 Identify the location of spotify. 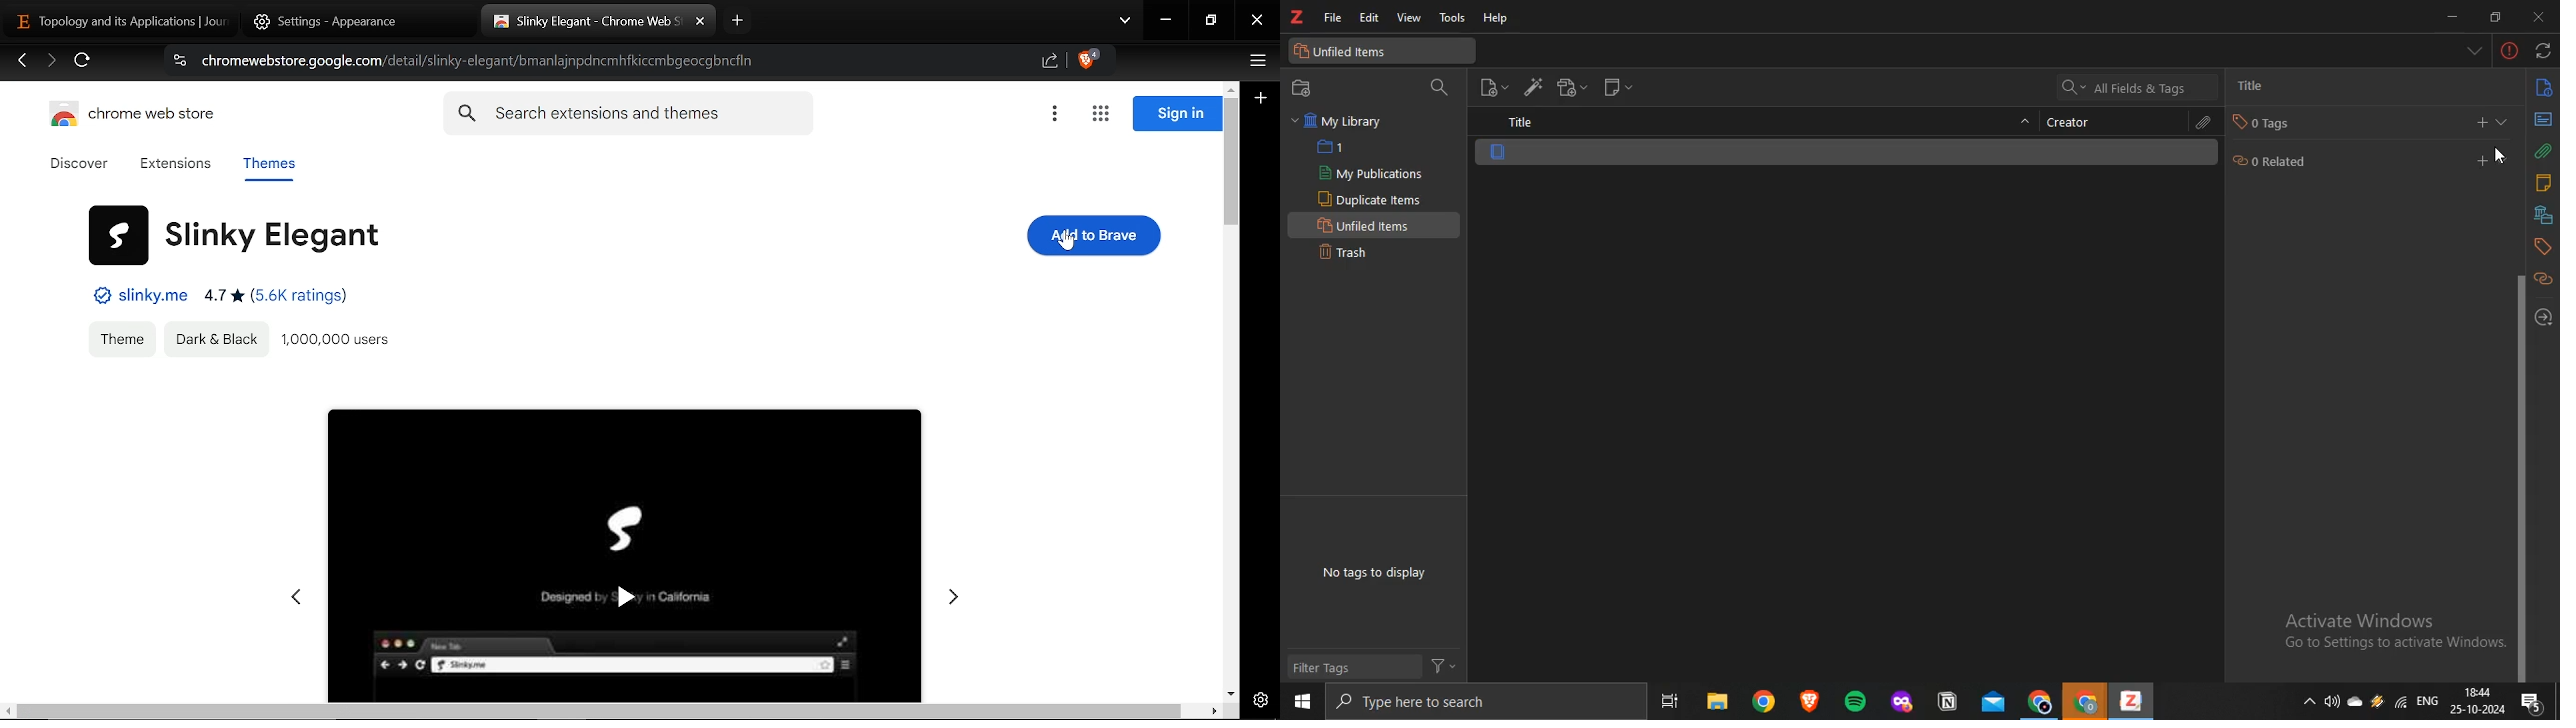
(1856, 699).